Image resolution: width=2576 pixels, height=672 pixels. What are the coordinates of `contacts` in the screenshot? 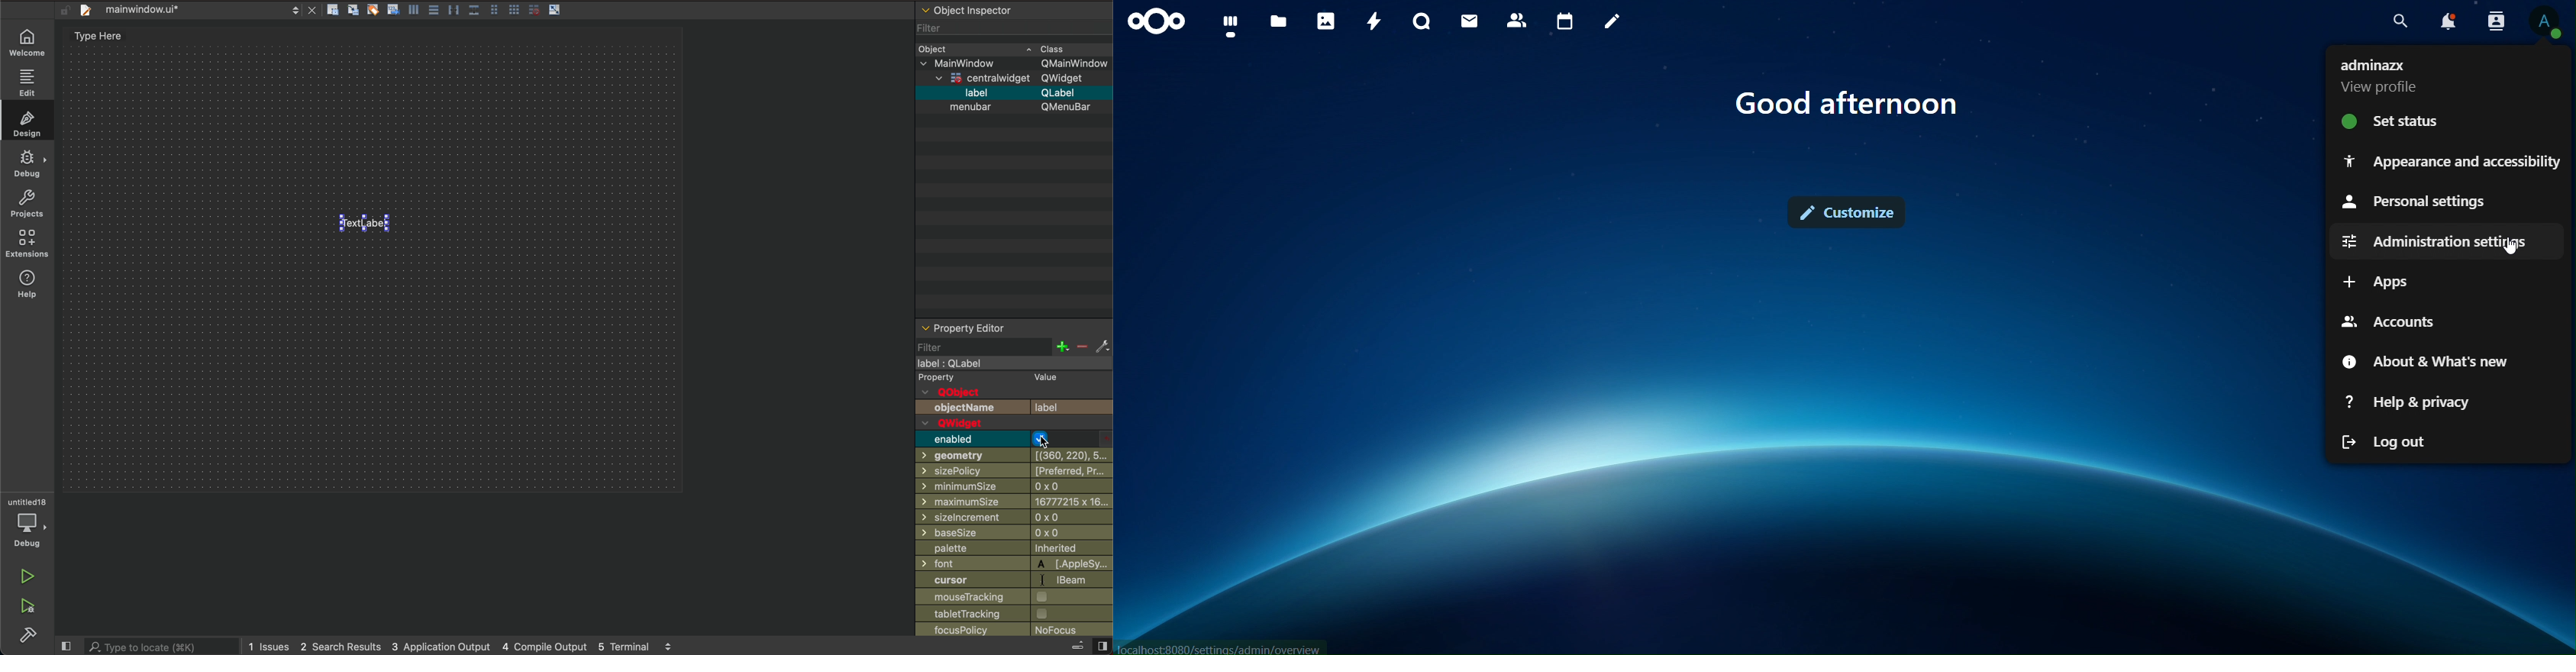 It's located at (1520, 21).